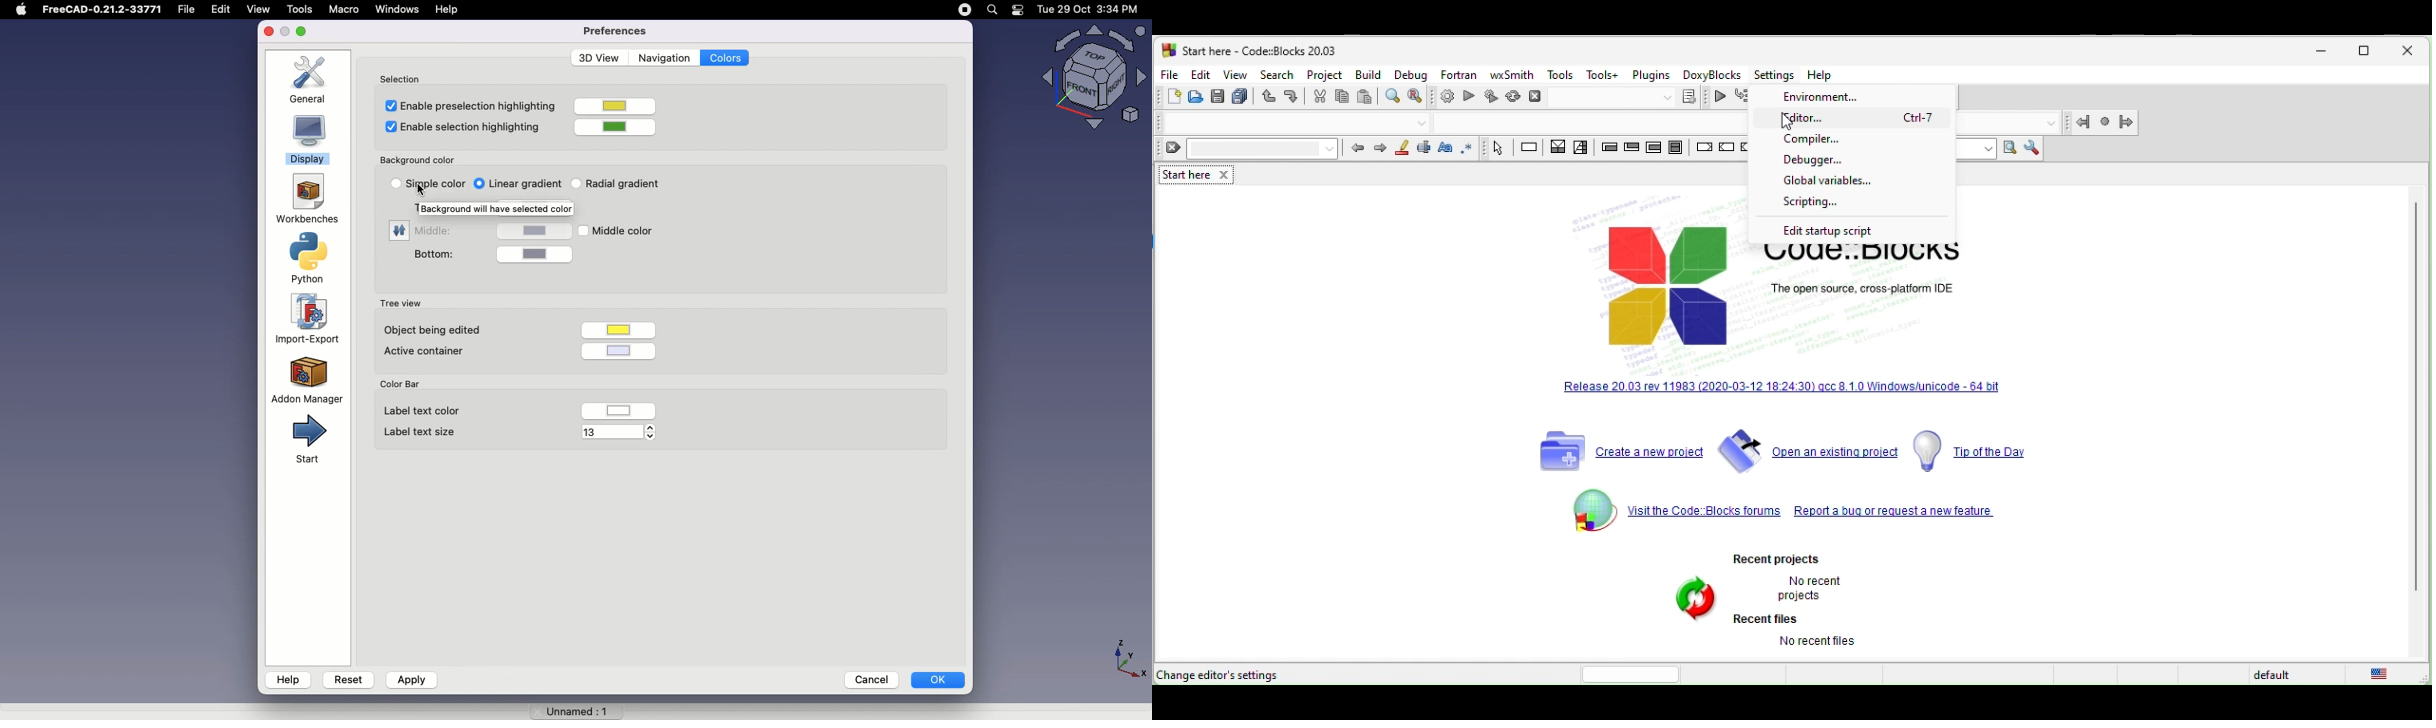 This screenshot has width=2436, height=728. Describe the element at coordinates (307, 379) in the screenshot. I see `Addon Manager` at that location.